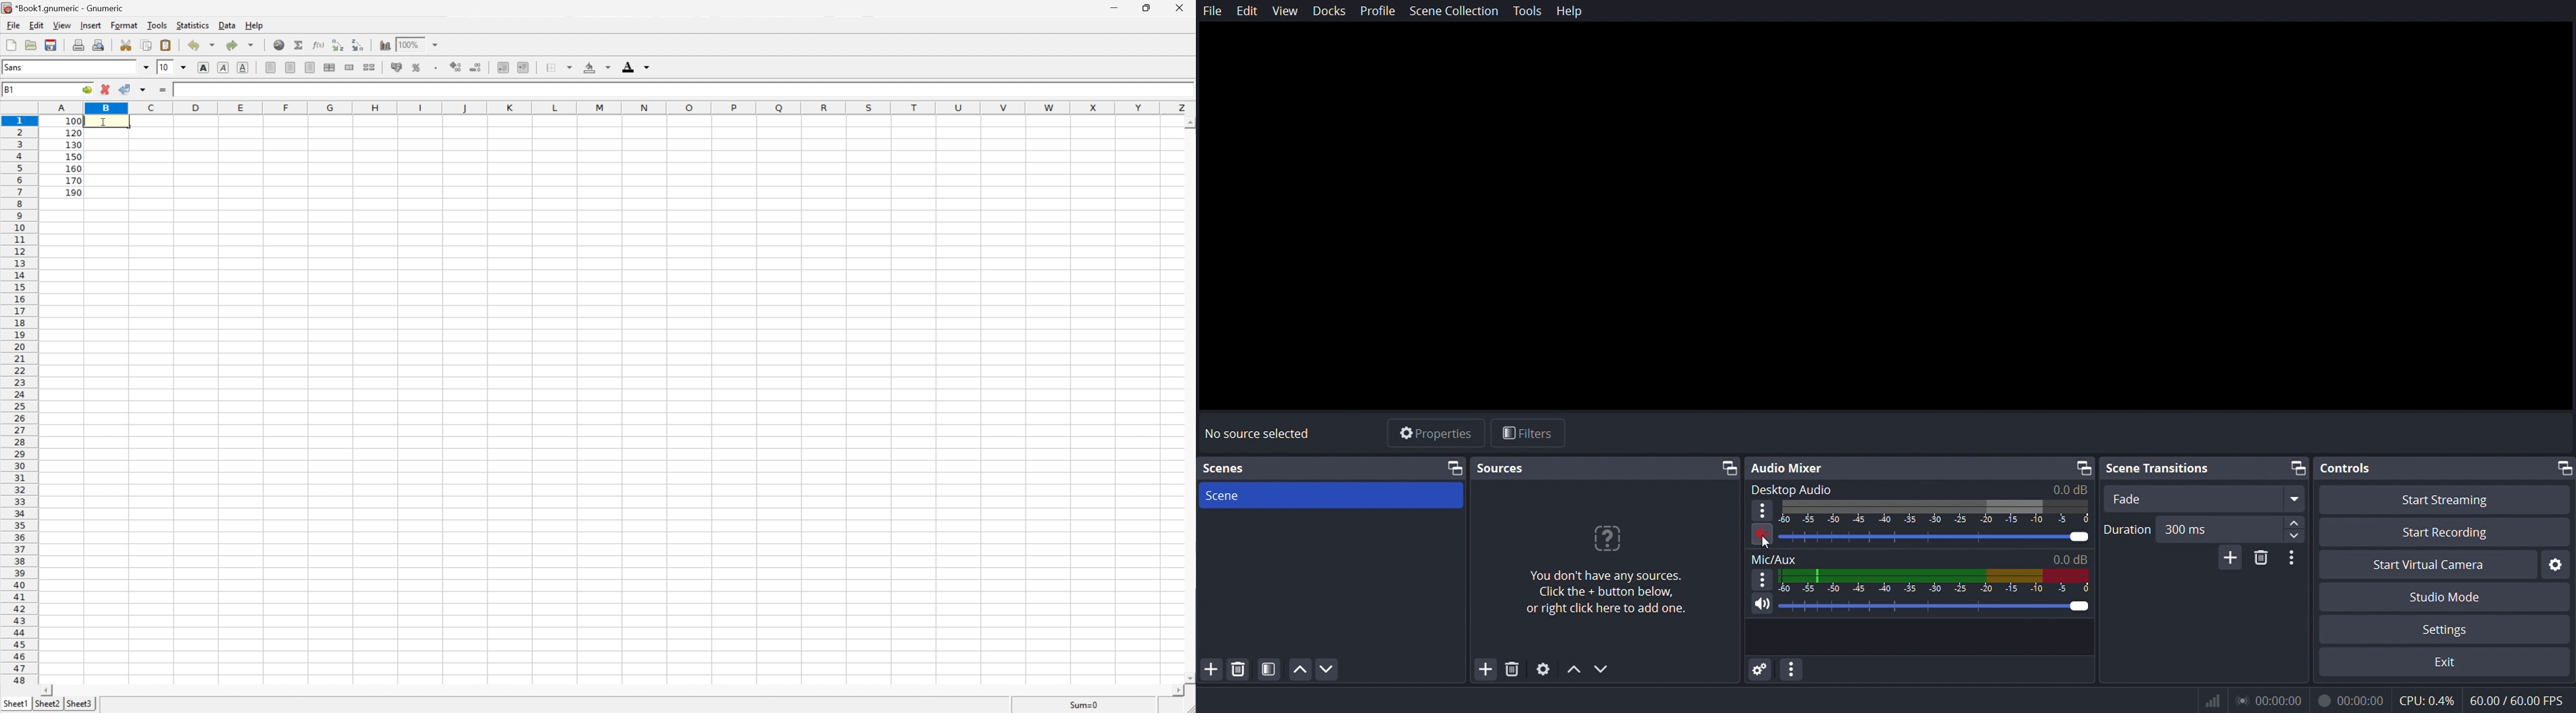 This screenshot has height=728, width=2576. I want to click on delete scene transitions, so click(2260, 558).